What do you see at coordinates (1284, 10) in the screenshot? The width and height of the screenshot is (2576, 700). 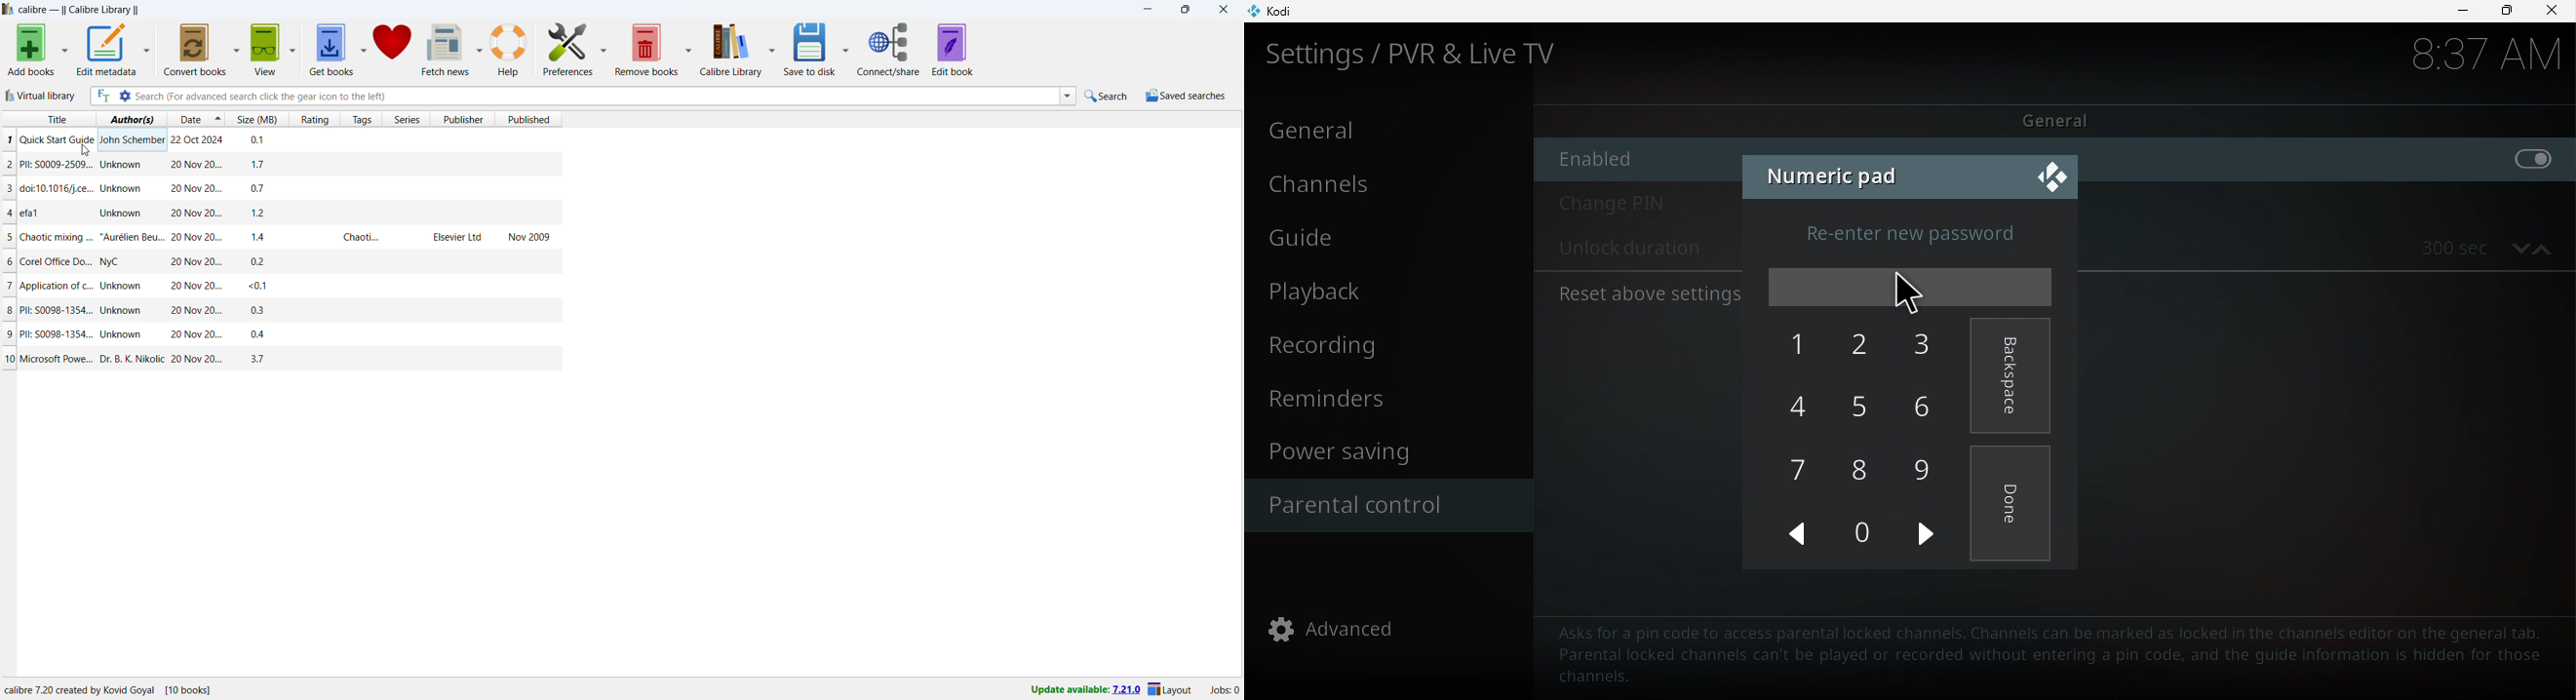 I see `Kodi icon` at bounding box center [1284, 10].